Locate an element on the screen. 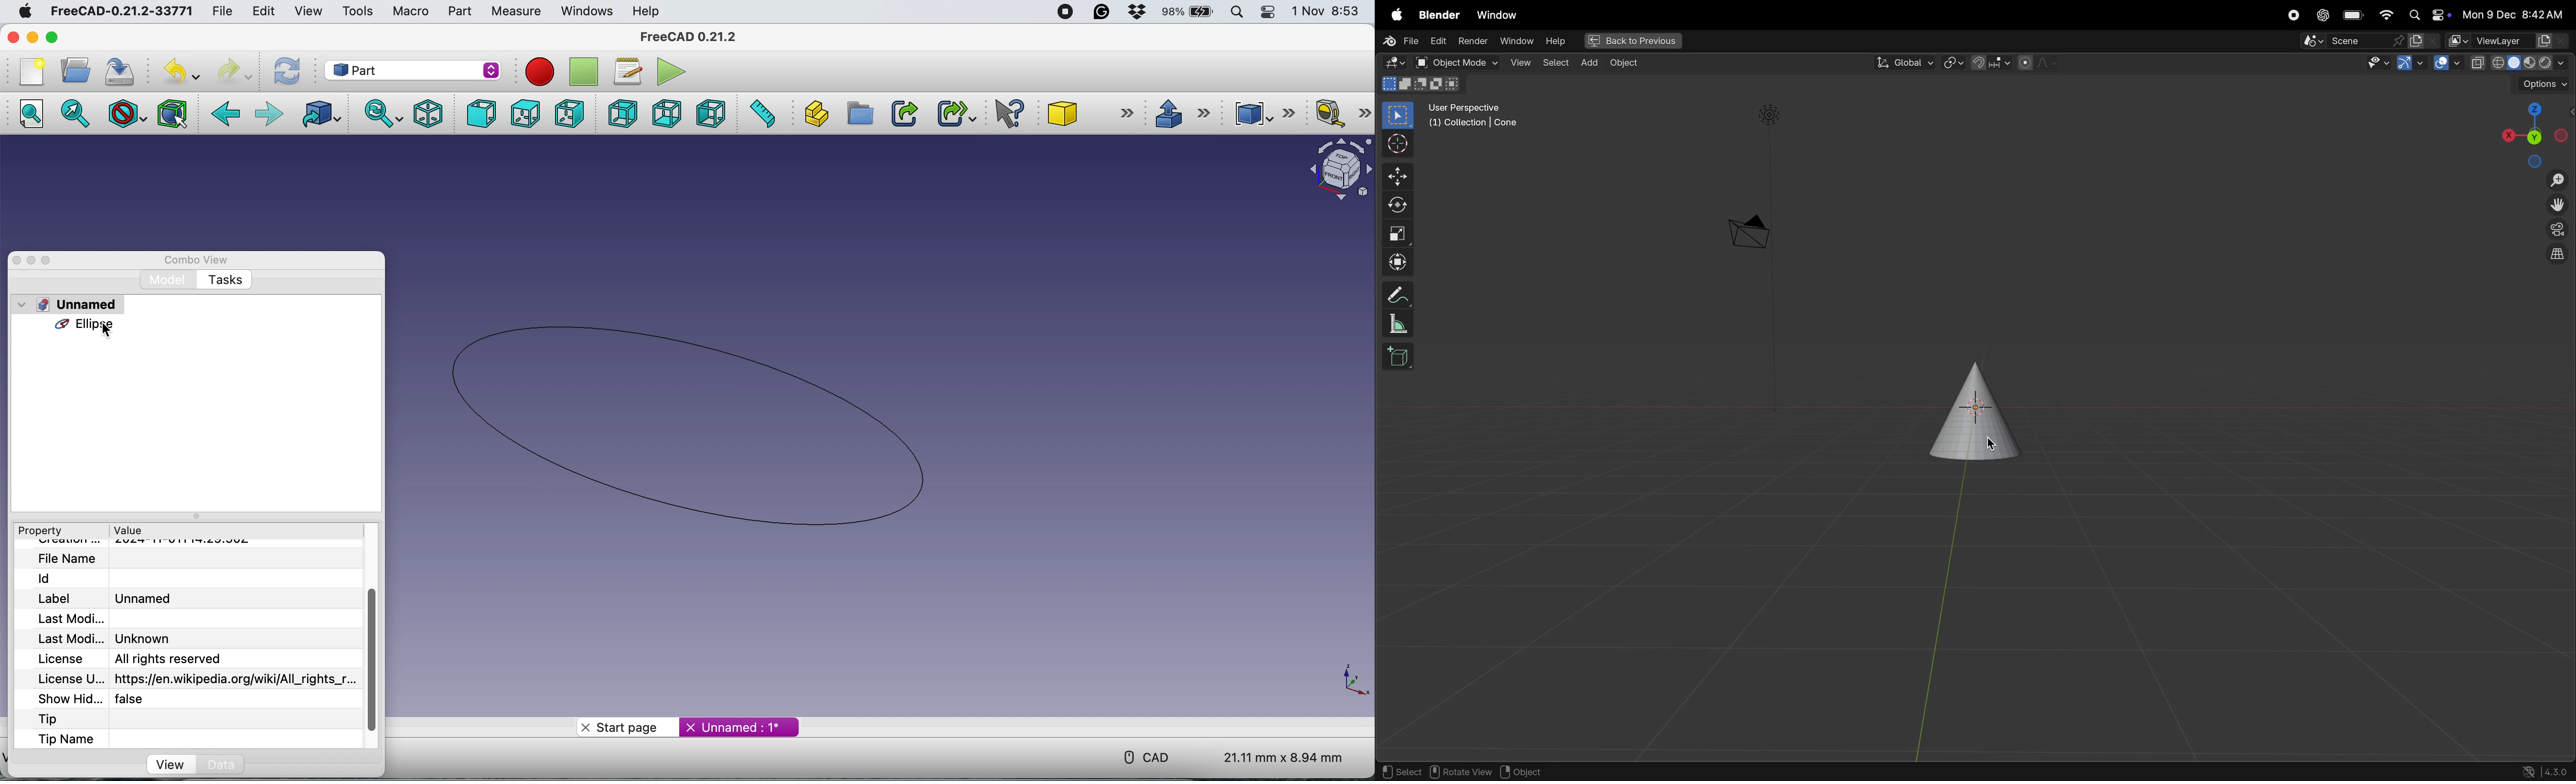 Image resolution: width=2576 pixels, height=784 pixels. label is located at coordinates (110, 598).